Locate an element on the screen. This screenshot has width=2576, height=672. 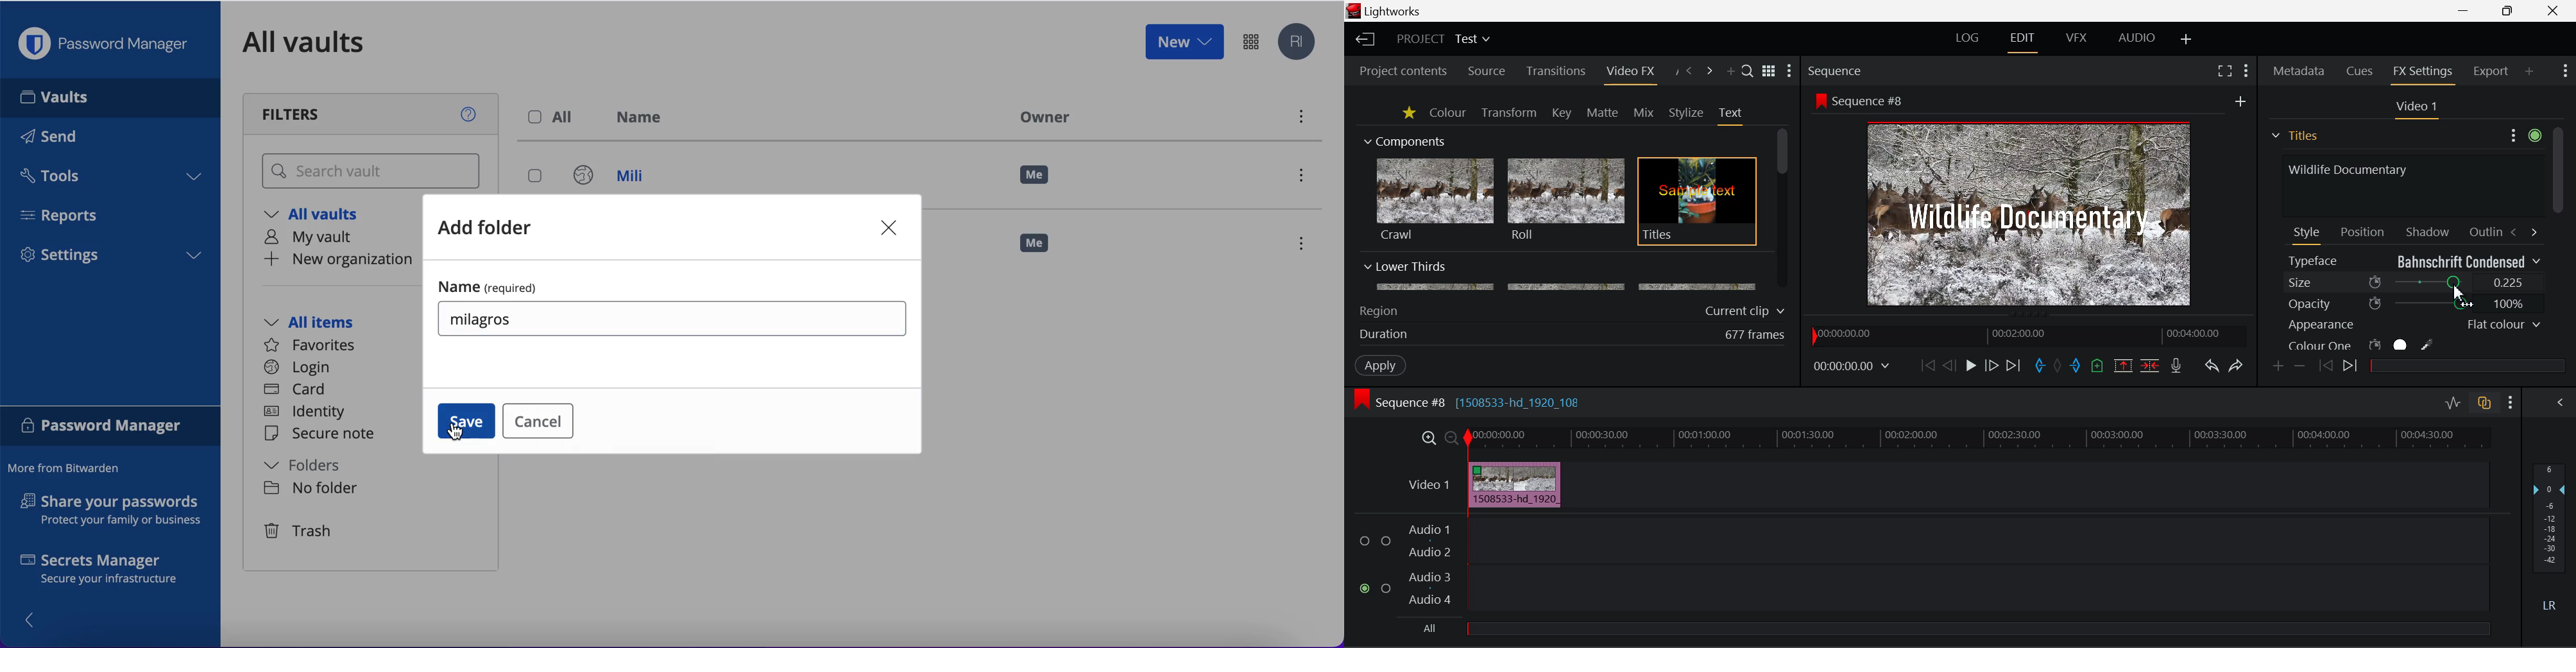
favorites is located at coordinates (316, 346).